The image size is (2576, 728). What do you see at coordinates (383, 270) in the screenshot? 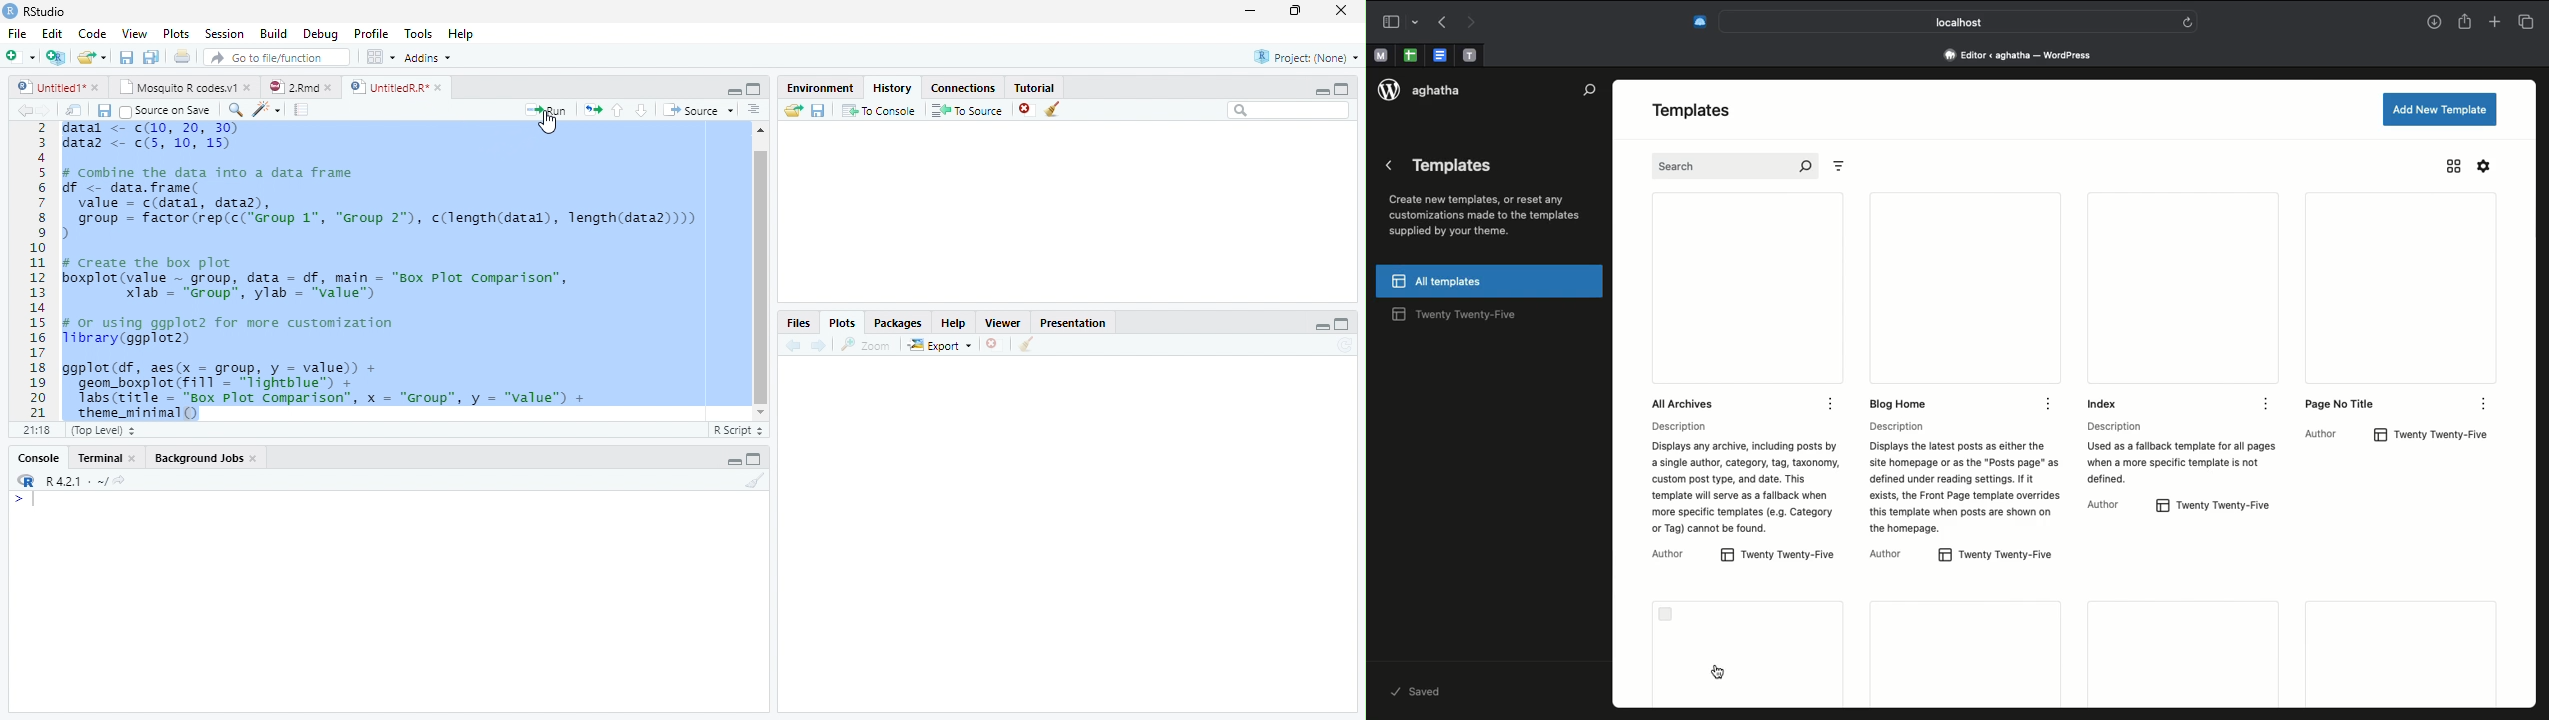
I see `datal <- c(10, 20, 30)
data2 <- c(5, 10, 15)
# combine the data into a data frame
df <- data. frame(
value = c(datal, data),
group = factor (rep(c("Group 1", "Group 2"), c(length(datal), length(data2))))
)
# create the box plot
boxplot (value ~ group, data = df, main = “Box Plot Comparison”,
X1ab = “Group®, ylab = "Value”)
# or using ggplot2 for more customization
Tibrary(ggplot2)
ggplot (df, aes(x = group, y = value) +
geom_boxplot (F111 = "1ightblue”) +
Tabs(title = "Box Plot Comparison”, x = “Group”, y = value") +
theme. minimal)` at bounding box center [383, 270].